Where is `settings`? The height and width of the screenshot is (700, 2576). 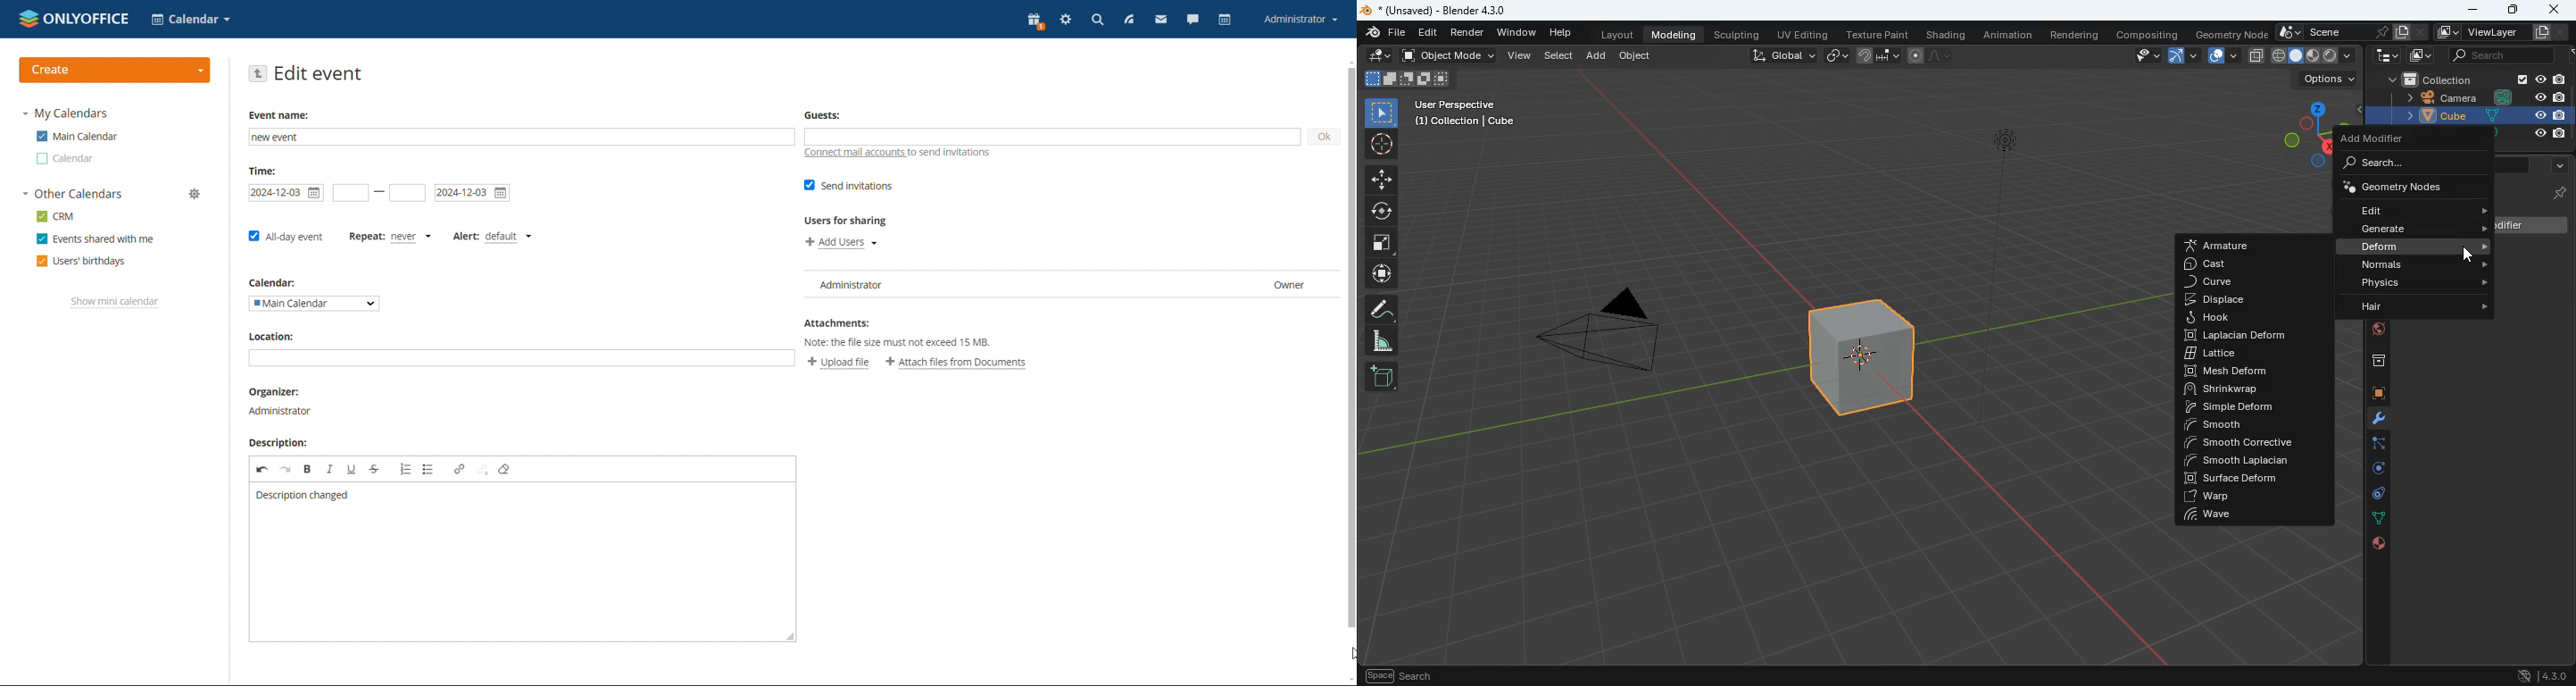
settings is located at coordinates (1066, 21).